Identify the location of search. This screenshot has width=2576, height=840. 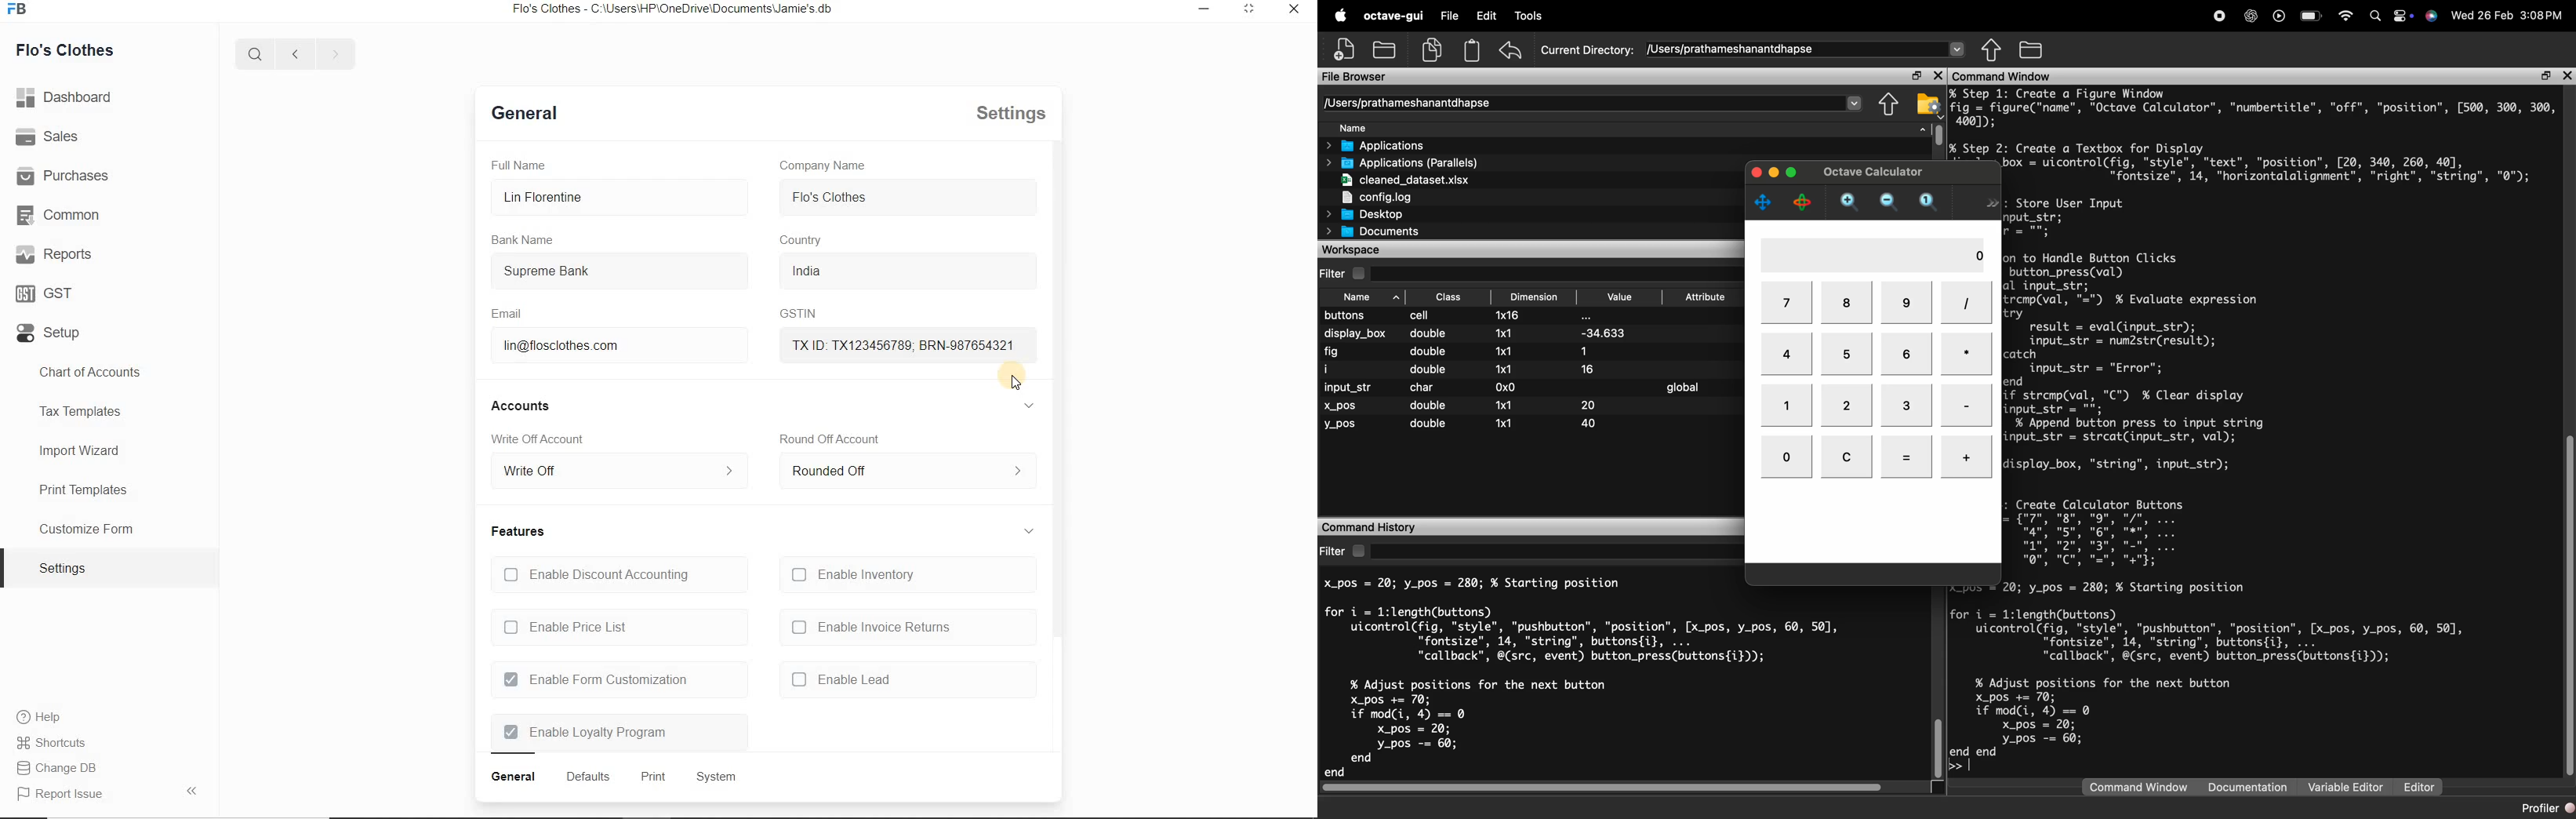
(2374, 16).